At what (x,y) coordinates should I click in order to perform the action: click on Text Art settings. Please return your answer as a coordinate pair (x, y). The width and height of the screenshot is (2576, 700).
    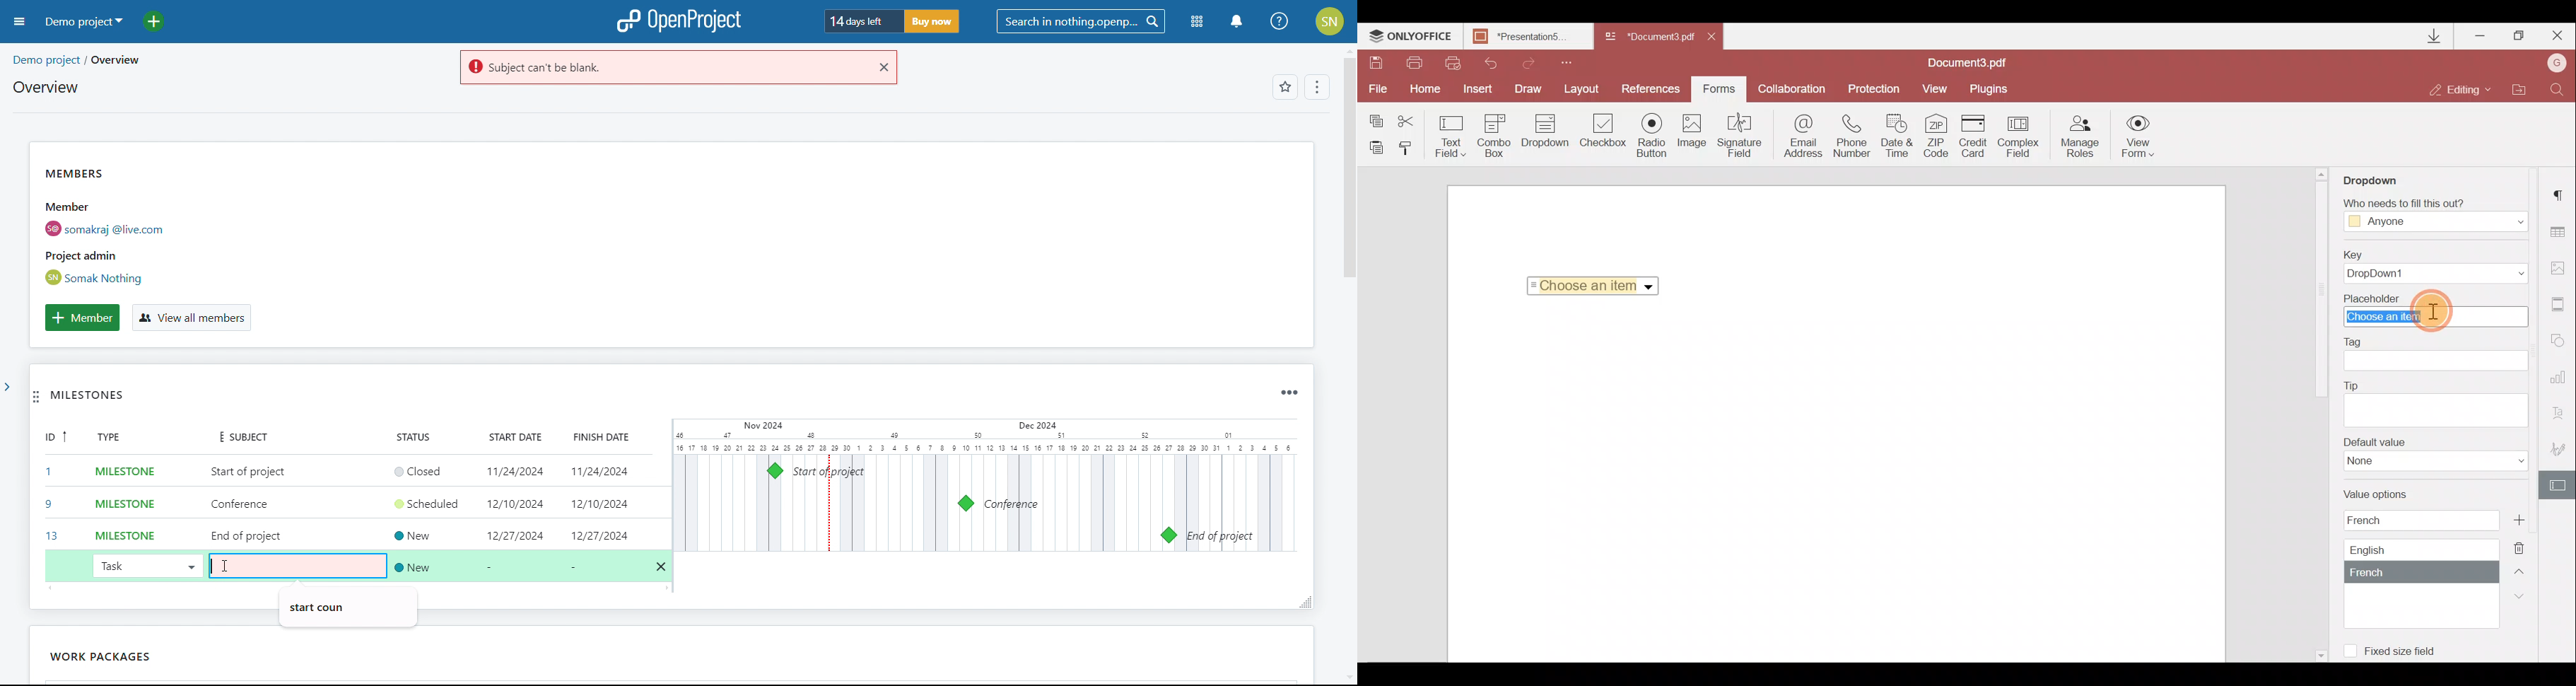
    Looking at the image, I should click on (2562, 417).